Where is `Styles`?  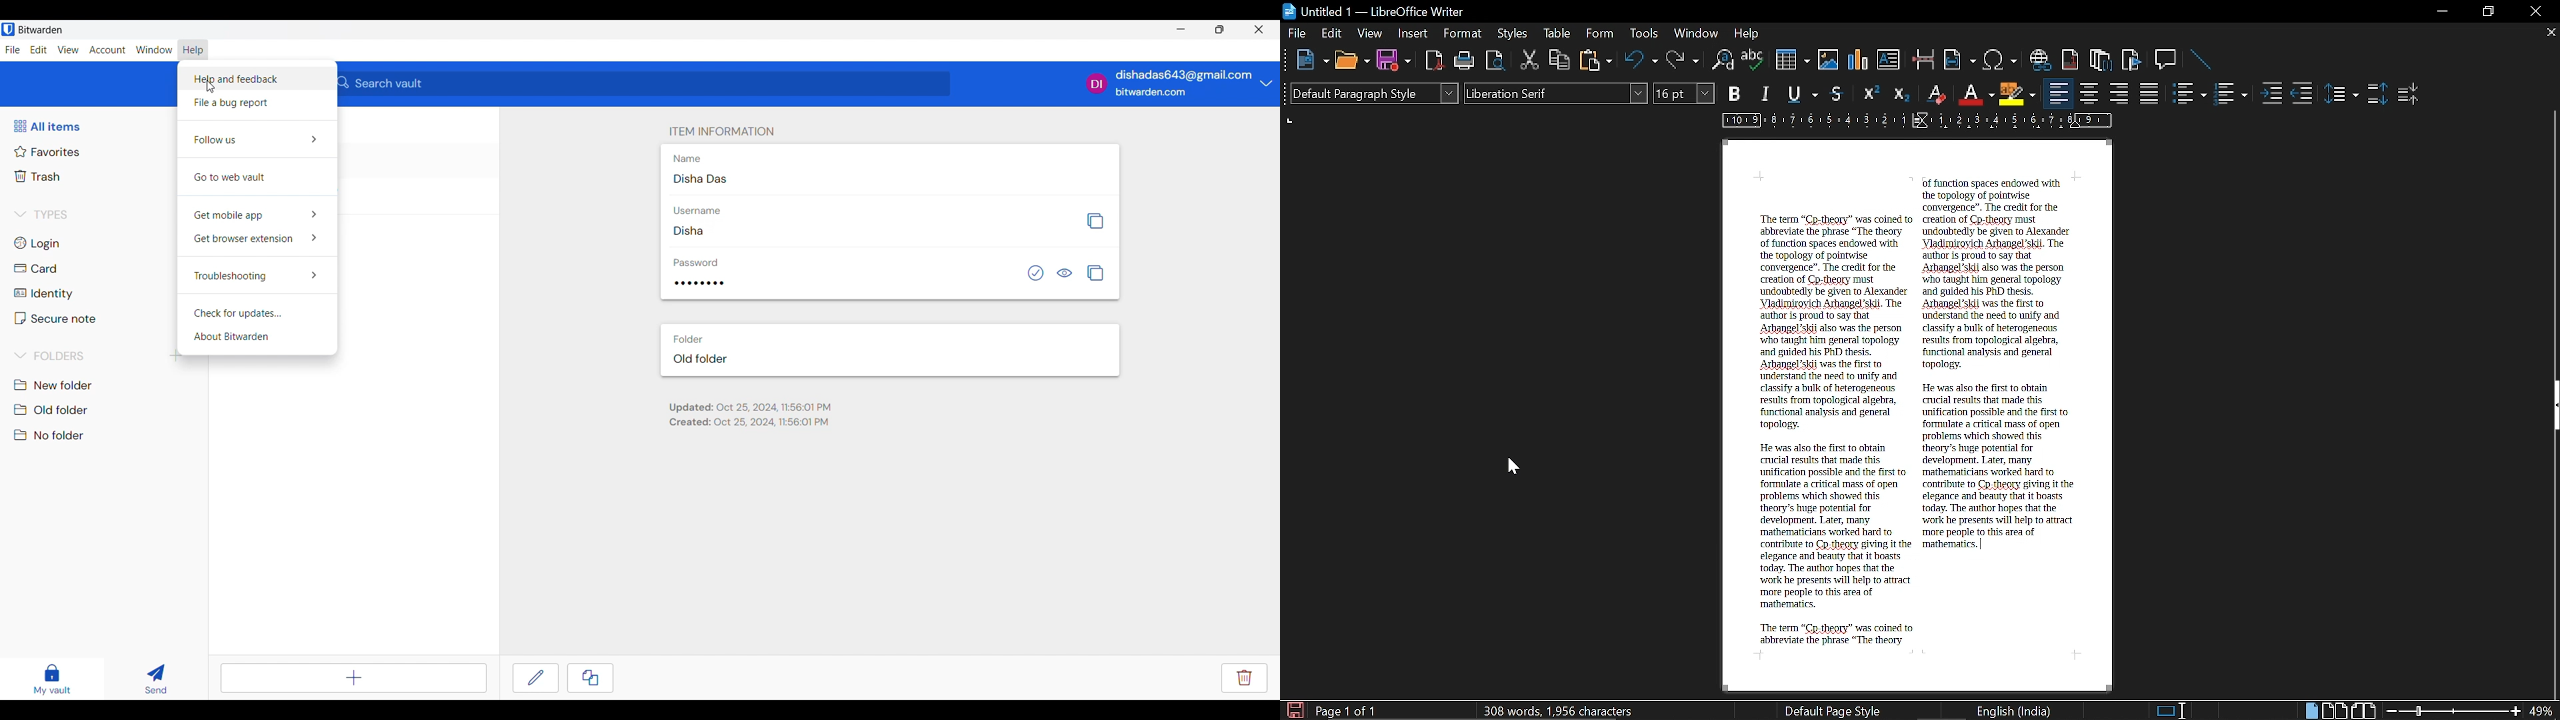 Styles is located at coordinates (1514, 34).